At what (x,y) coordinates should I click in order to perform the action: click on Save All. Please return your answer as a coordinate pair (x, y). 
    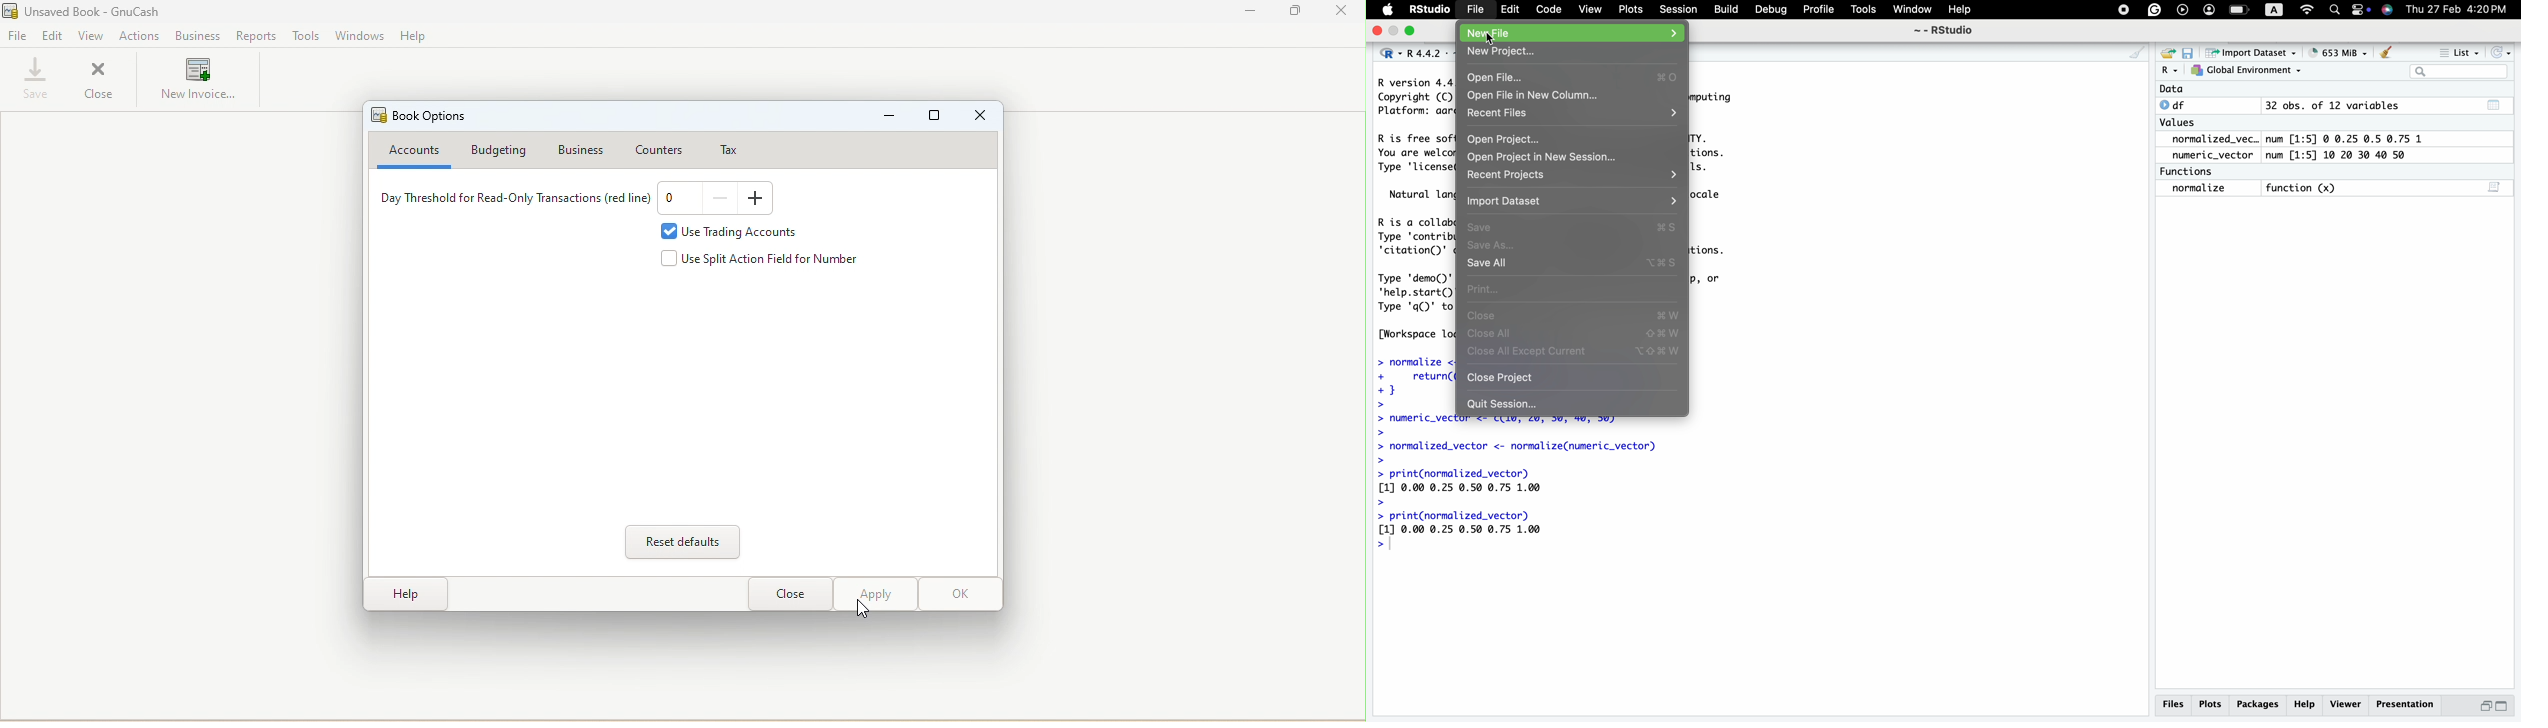
    Looking at the image, I should click on (1486, 264).